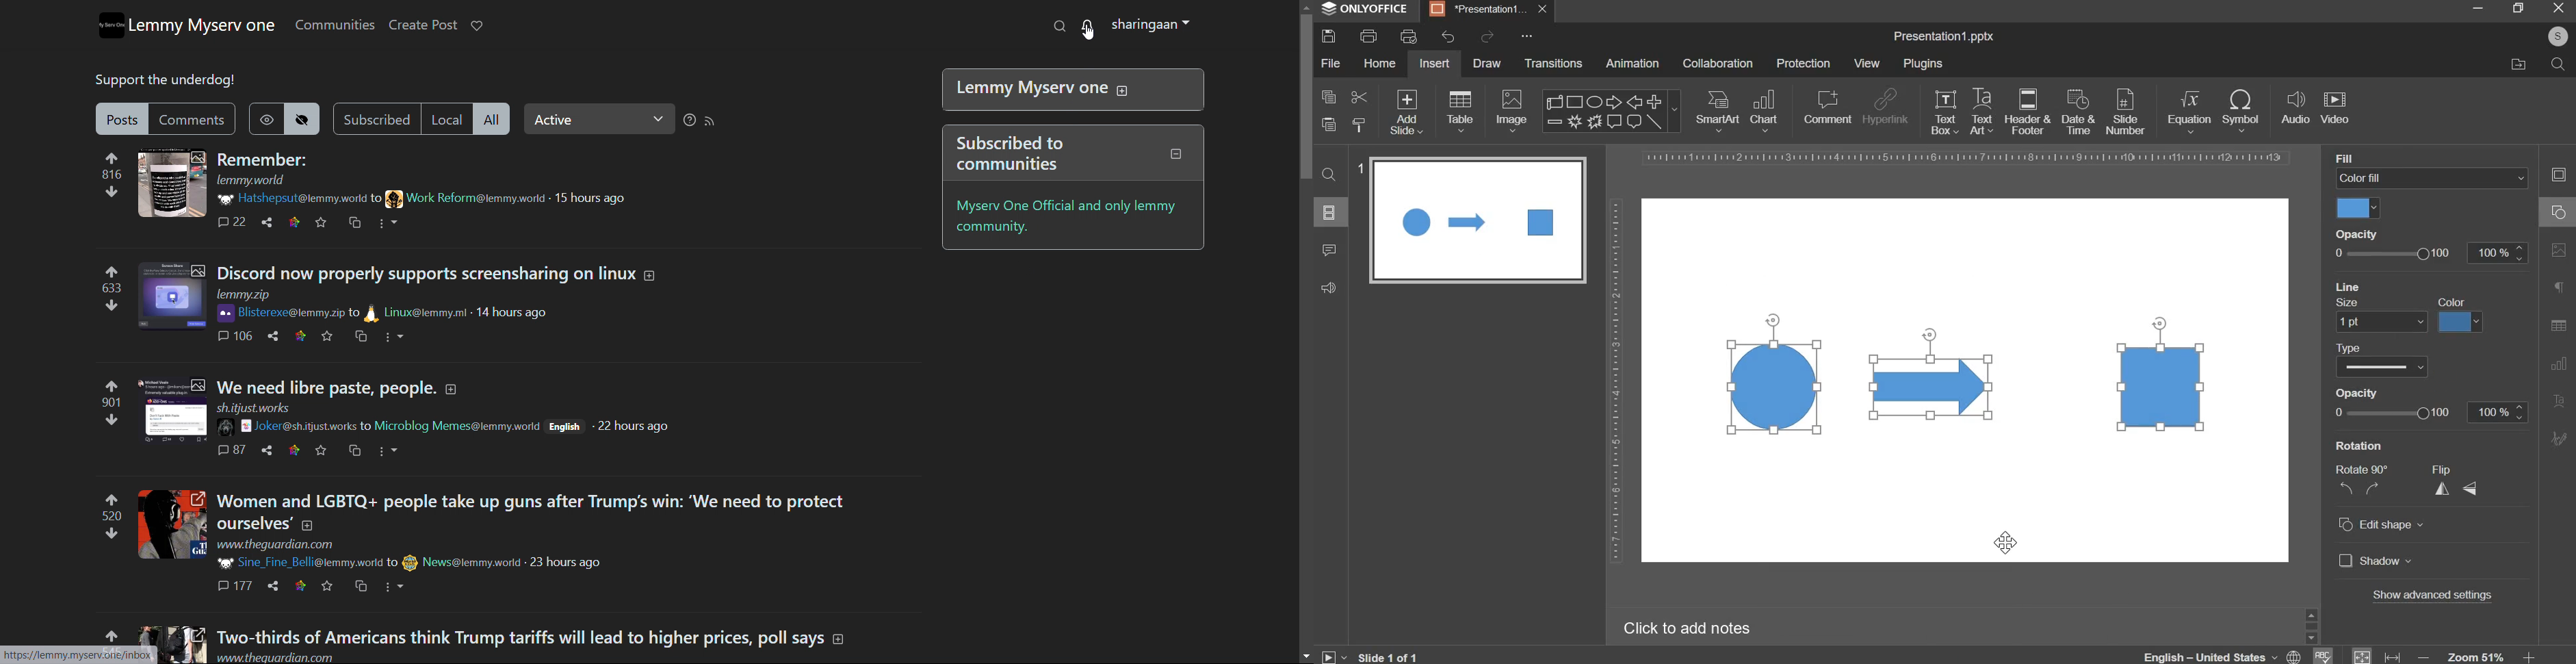 The image size is (2576, 672). I want to click on community, so click(463, 563).